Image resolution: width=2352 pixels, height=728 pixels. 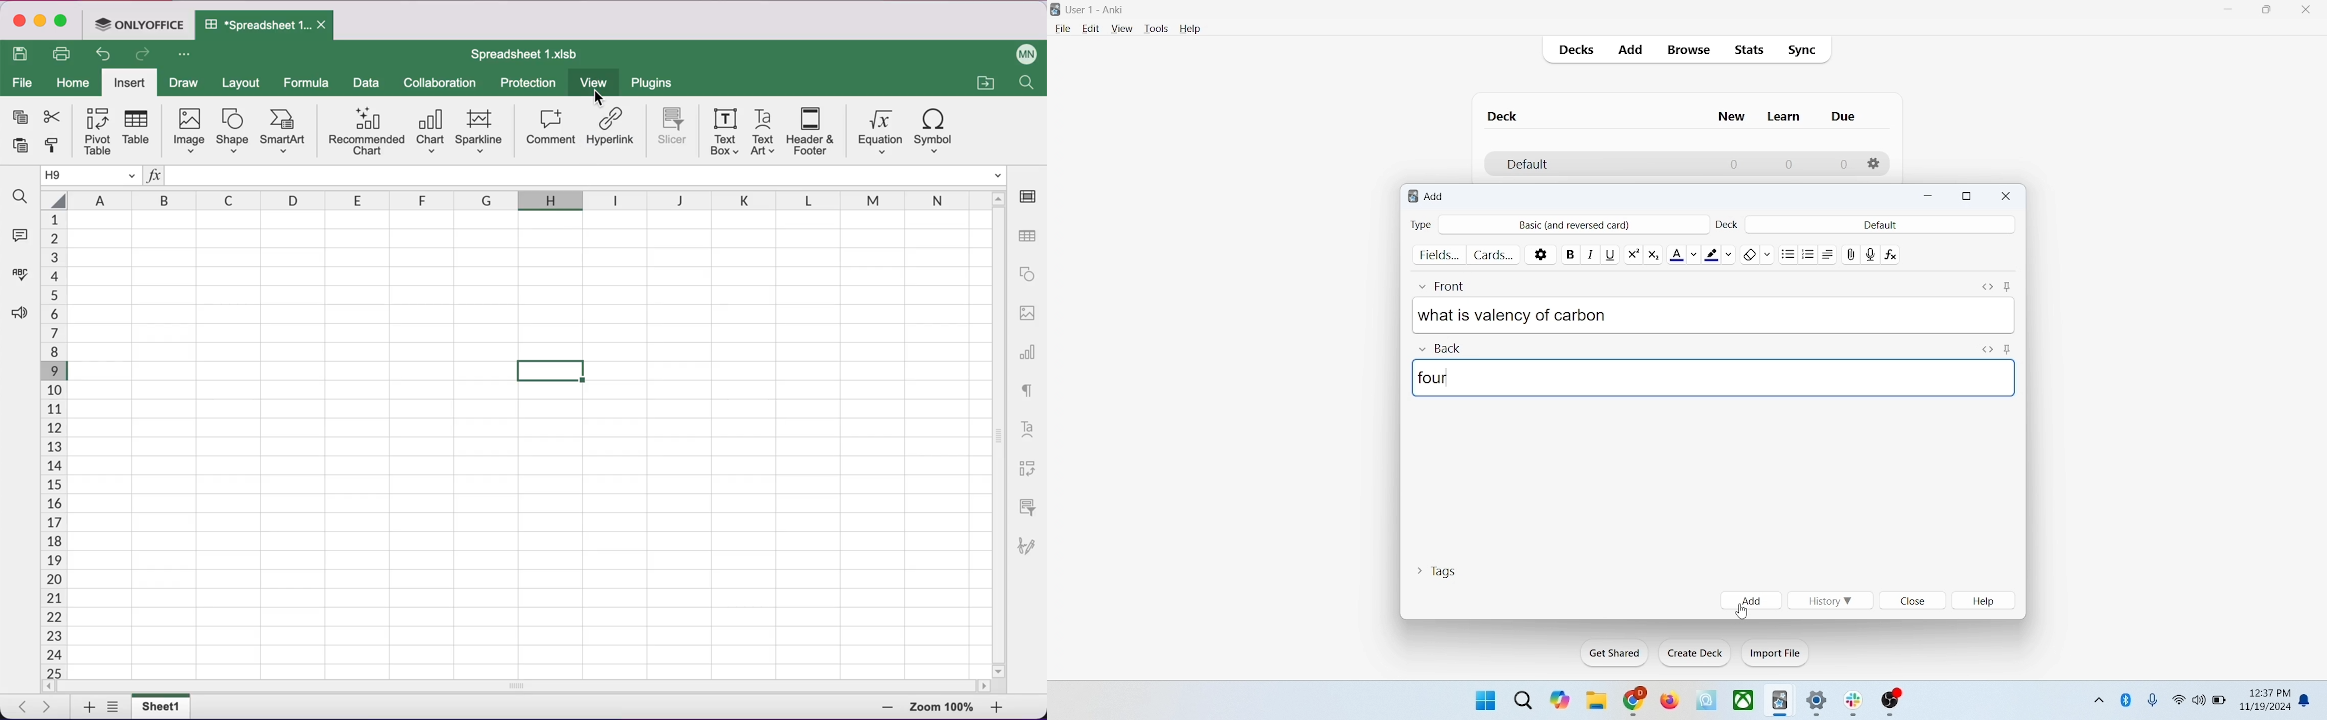 I want to click on shape, so click(x=1026, y=278).